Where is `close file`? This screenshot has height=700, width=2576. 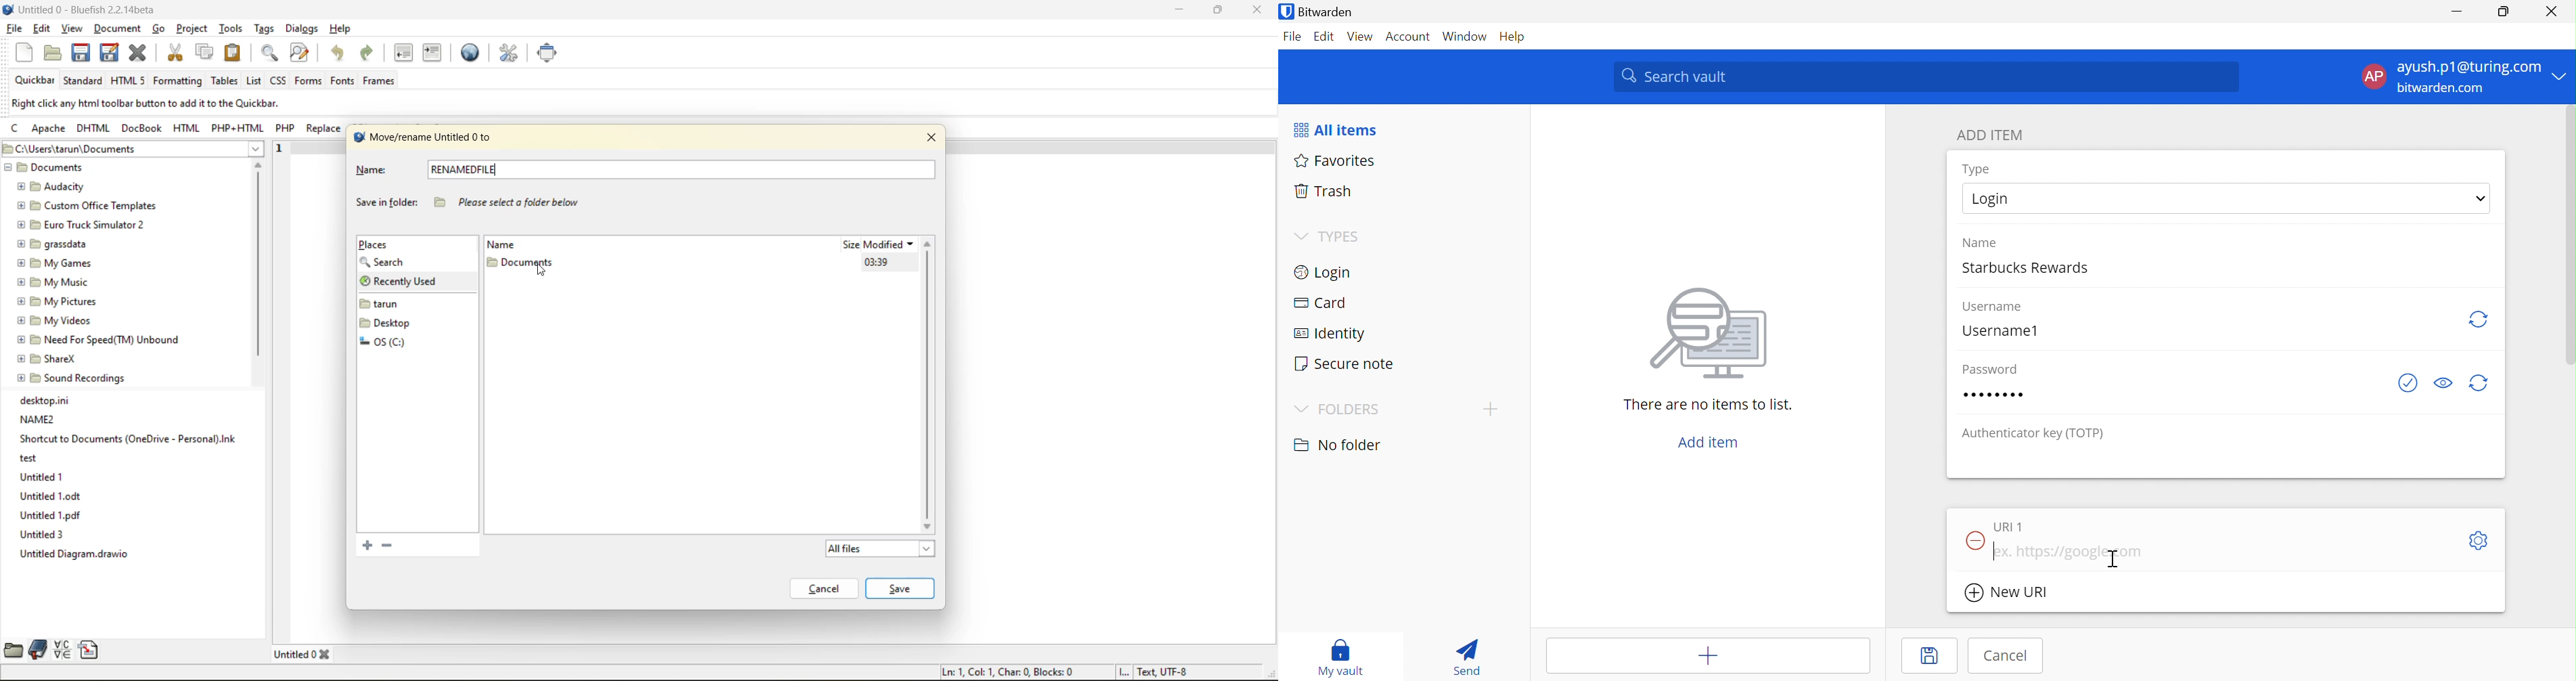
close file is located at coordinates (142, 53).